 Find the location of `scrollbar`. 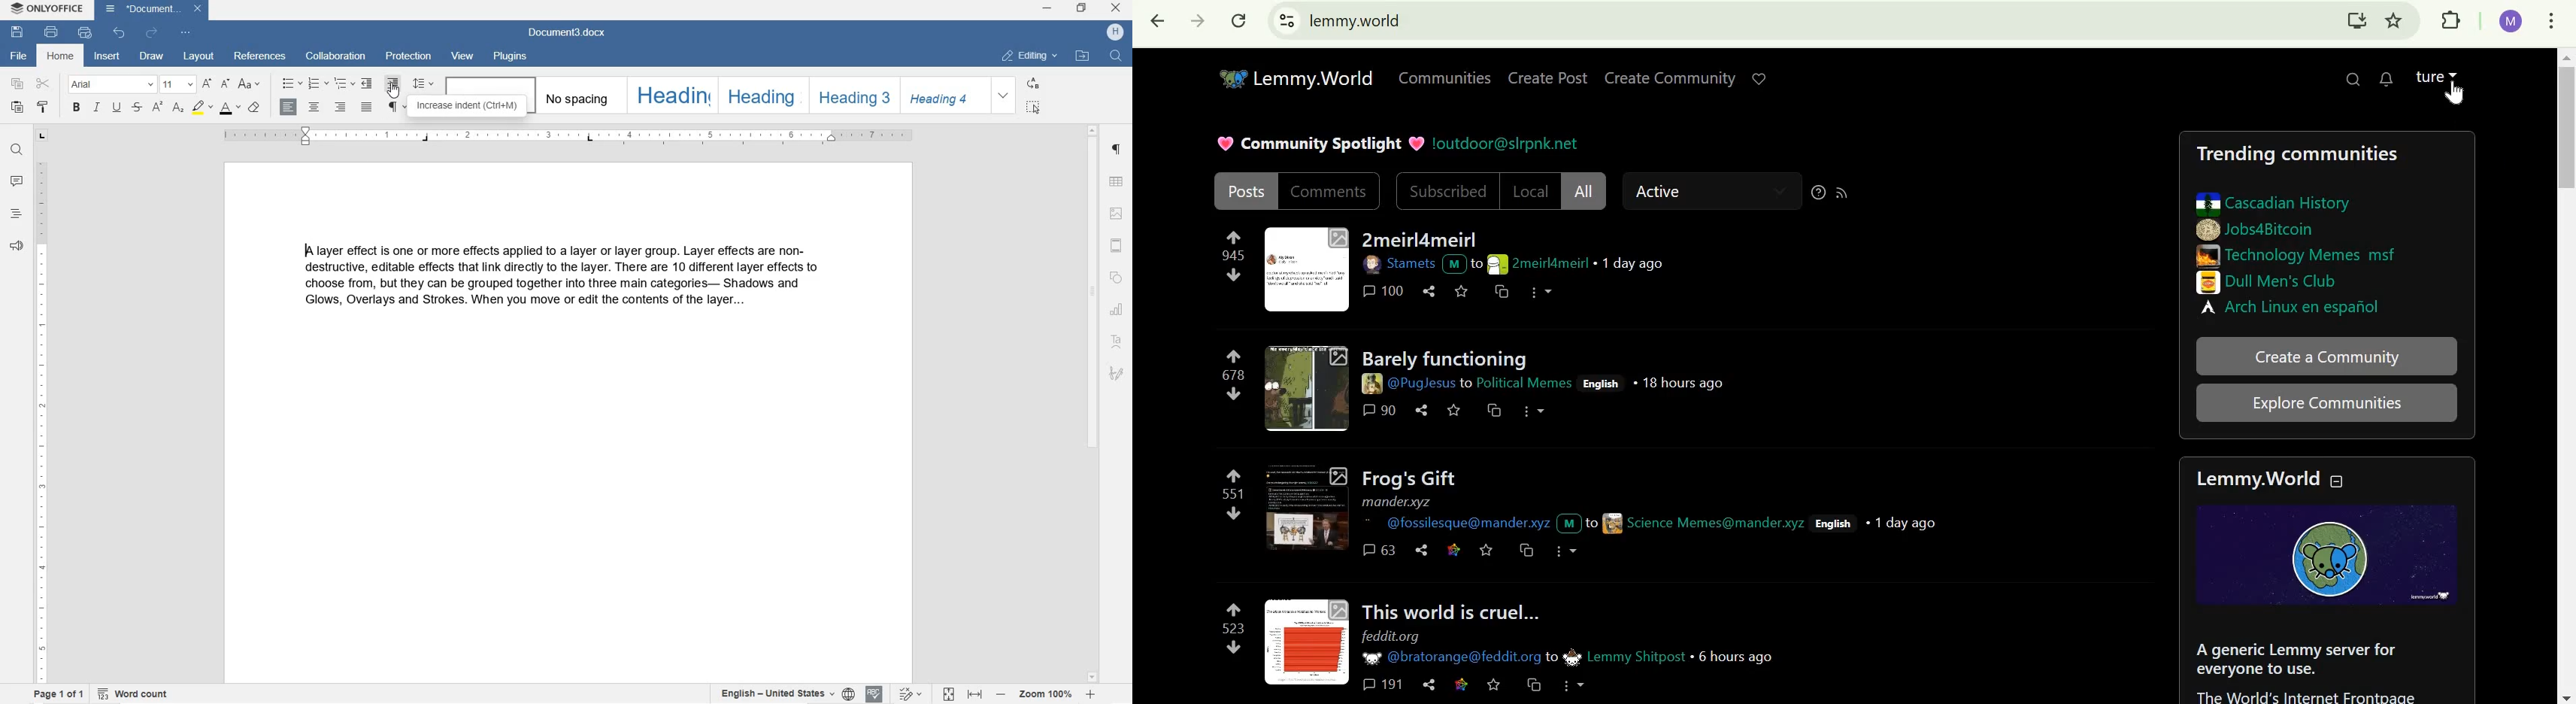

scrollbar is located at coordinates (2566, 375).